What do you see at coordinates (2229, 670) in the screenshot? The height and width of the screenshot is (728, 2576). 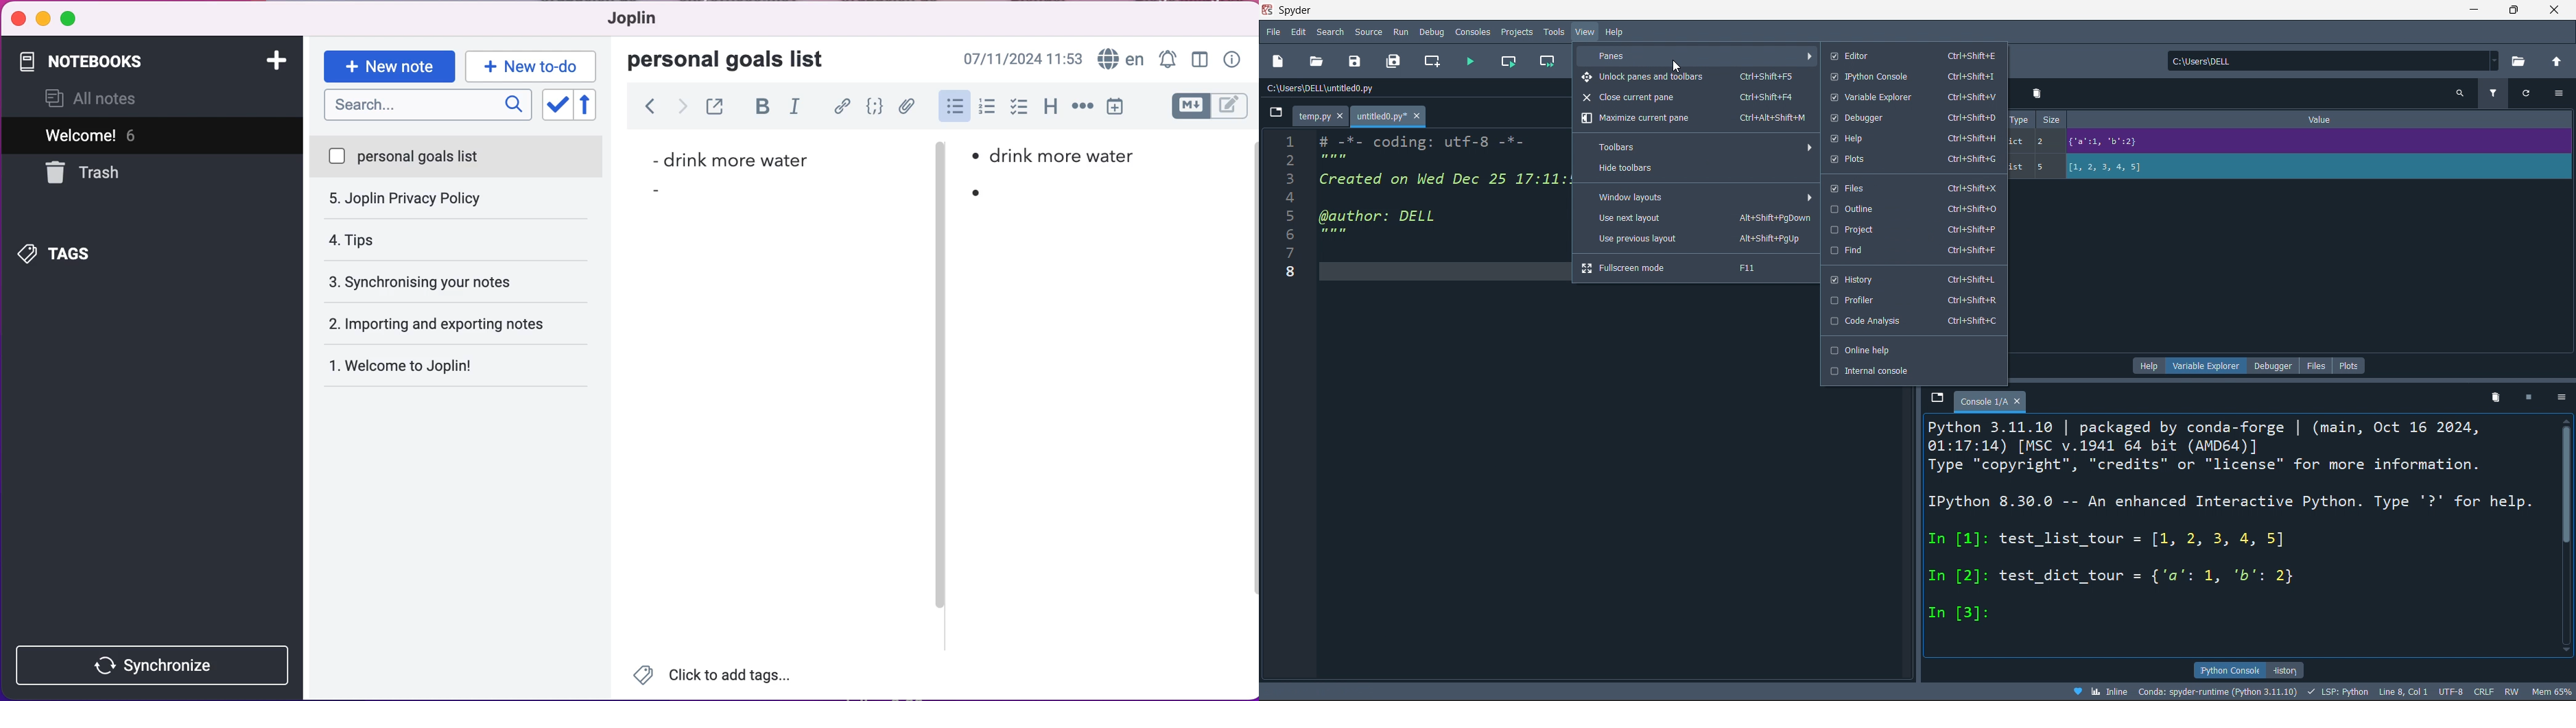 I see `ipython console` at bounding box center [2229, 670].